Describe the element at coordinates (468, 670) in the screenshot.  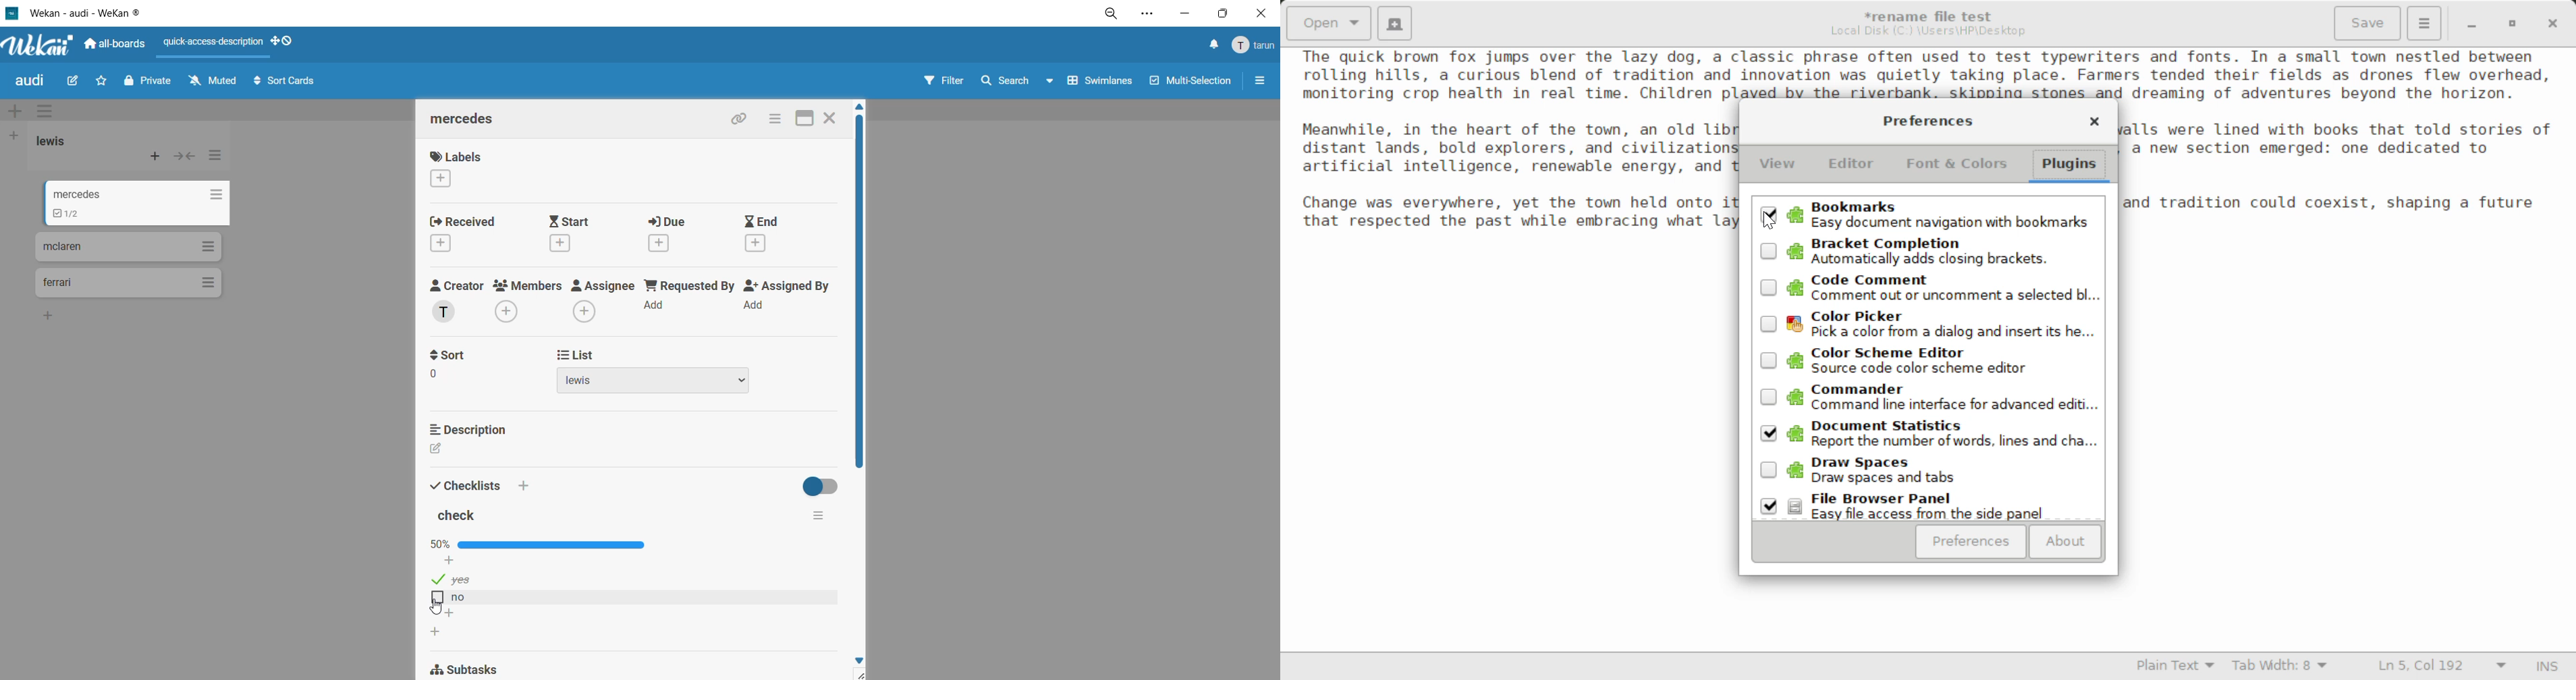
I see `subtasks` at that location.